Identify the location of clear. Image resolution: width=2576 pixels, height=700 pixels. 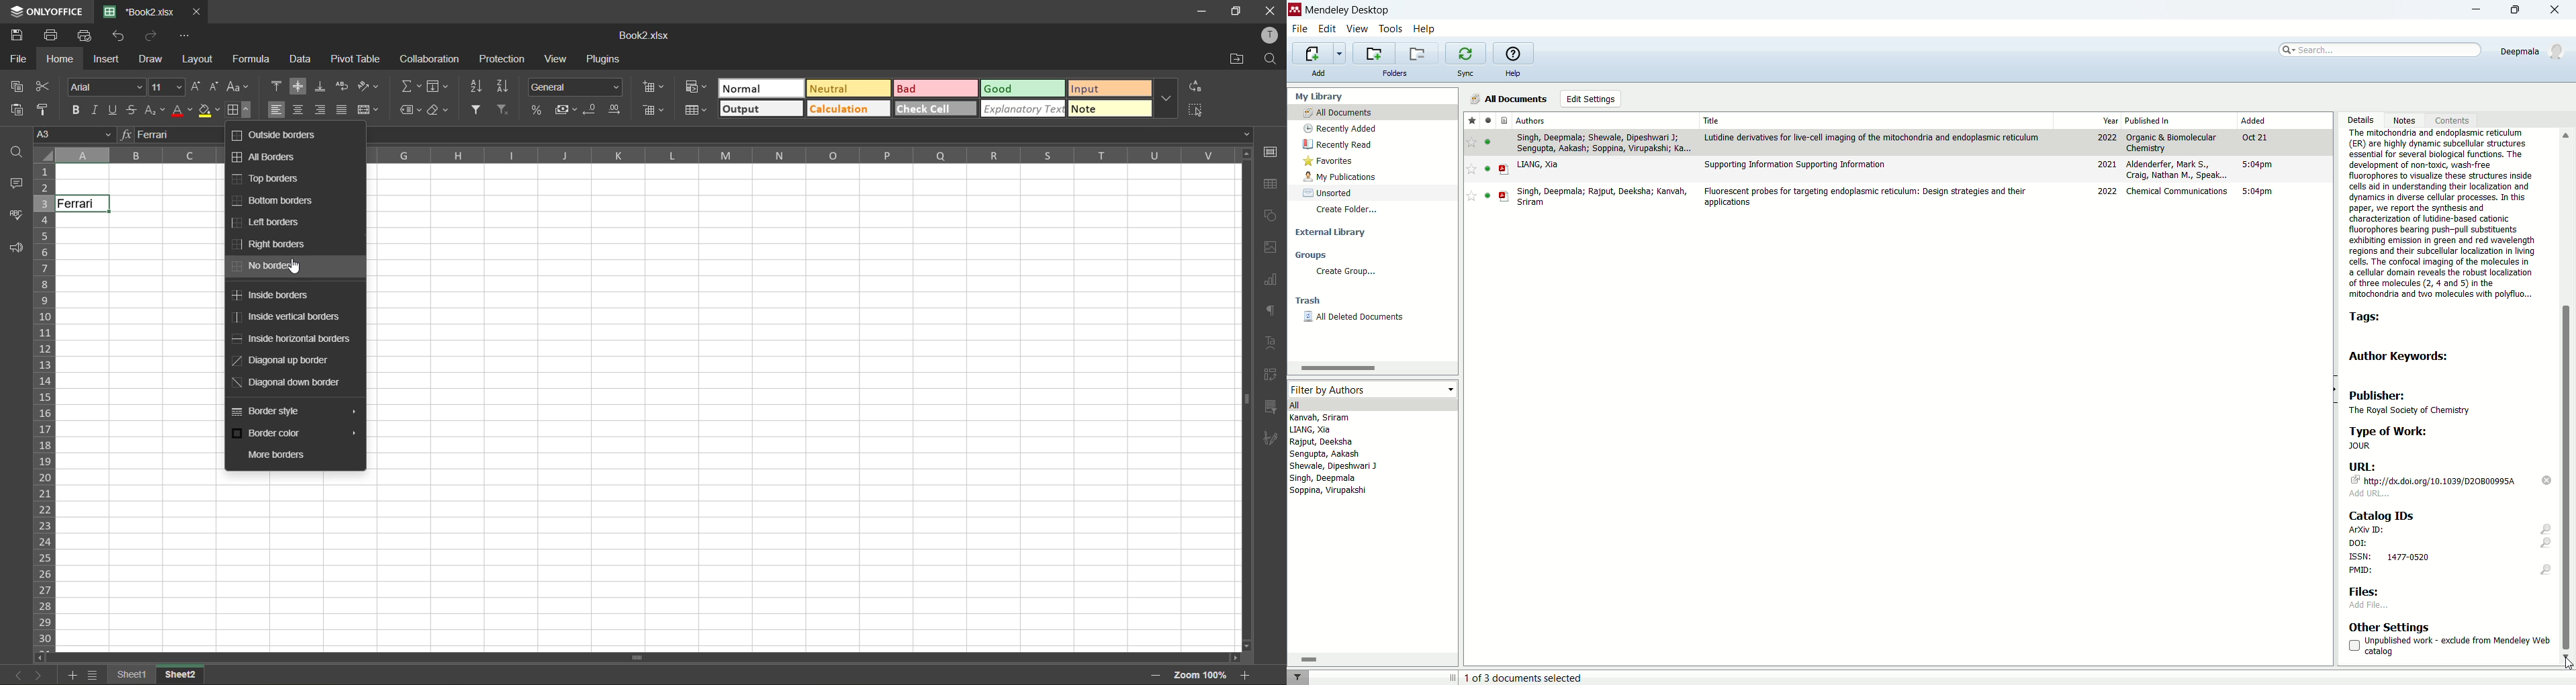
(440, 113).